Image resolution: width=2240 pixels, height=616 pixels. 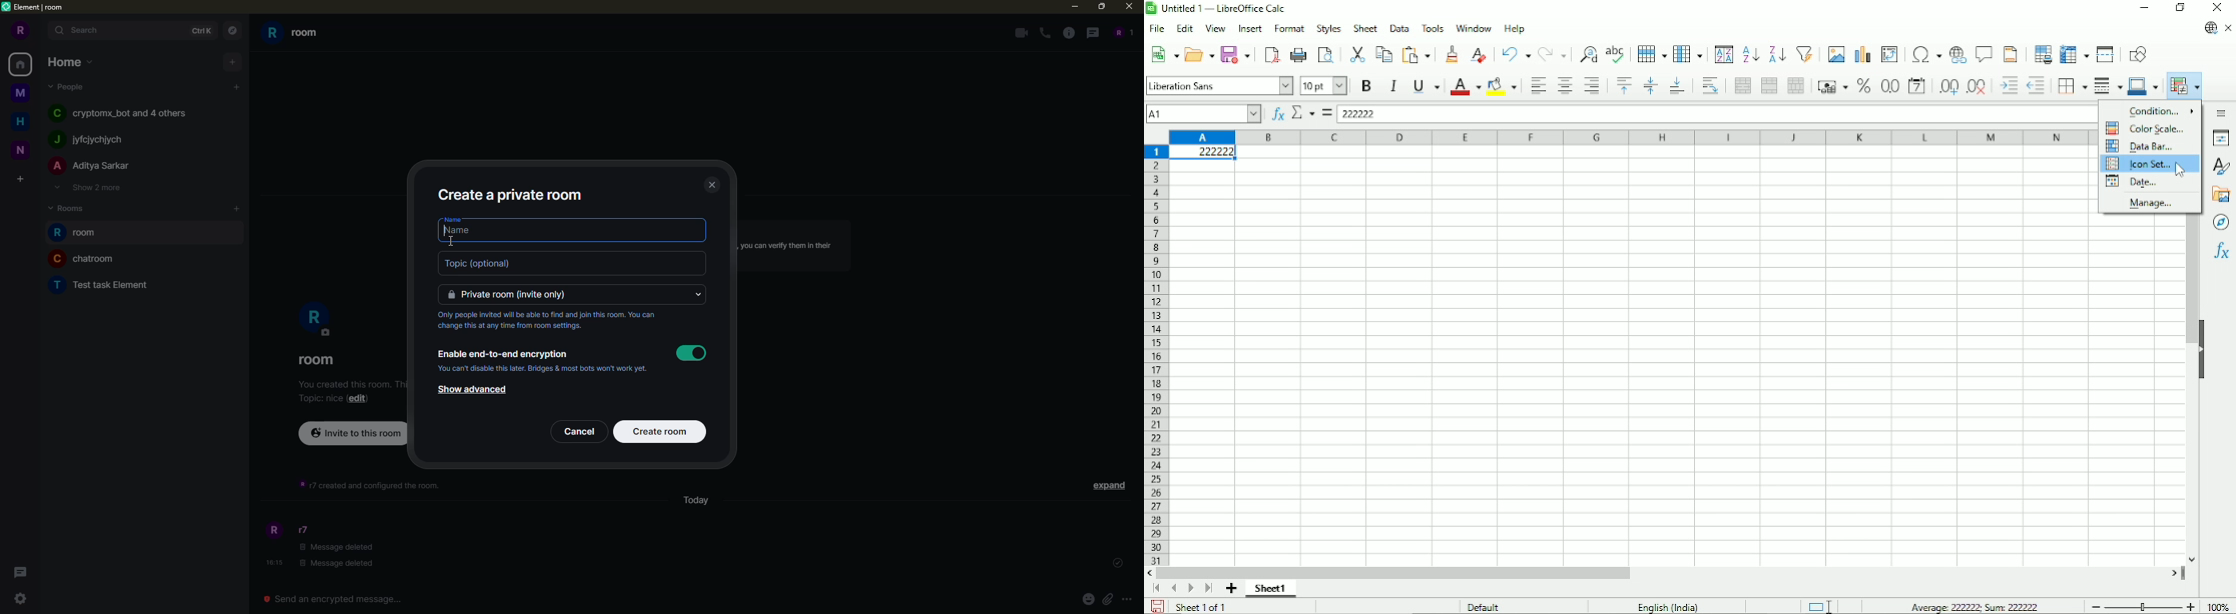 I want to click on Title, so click(x=1219, y=10).